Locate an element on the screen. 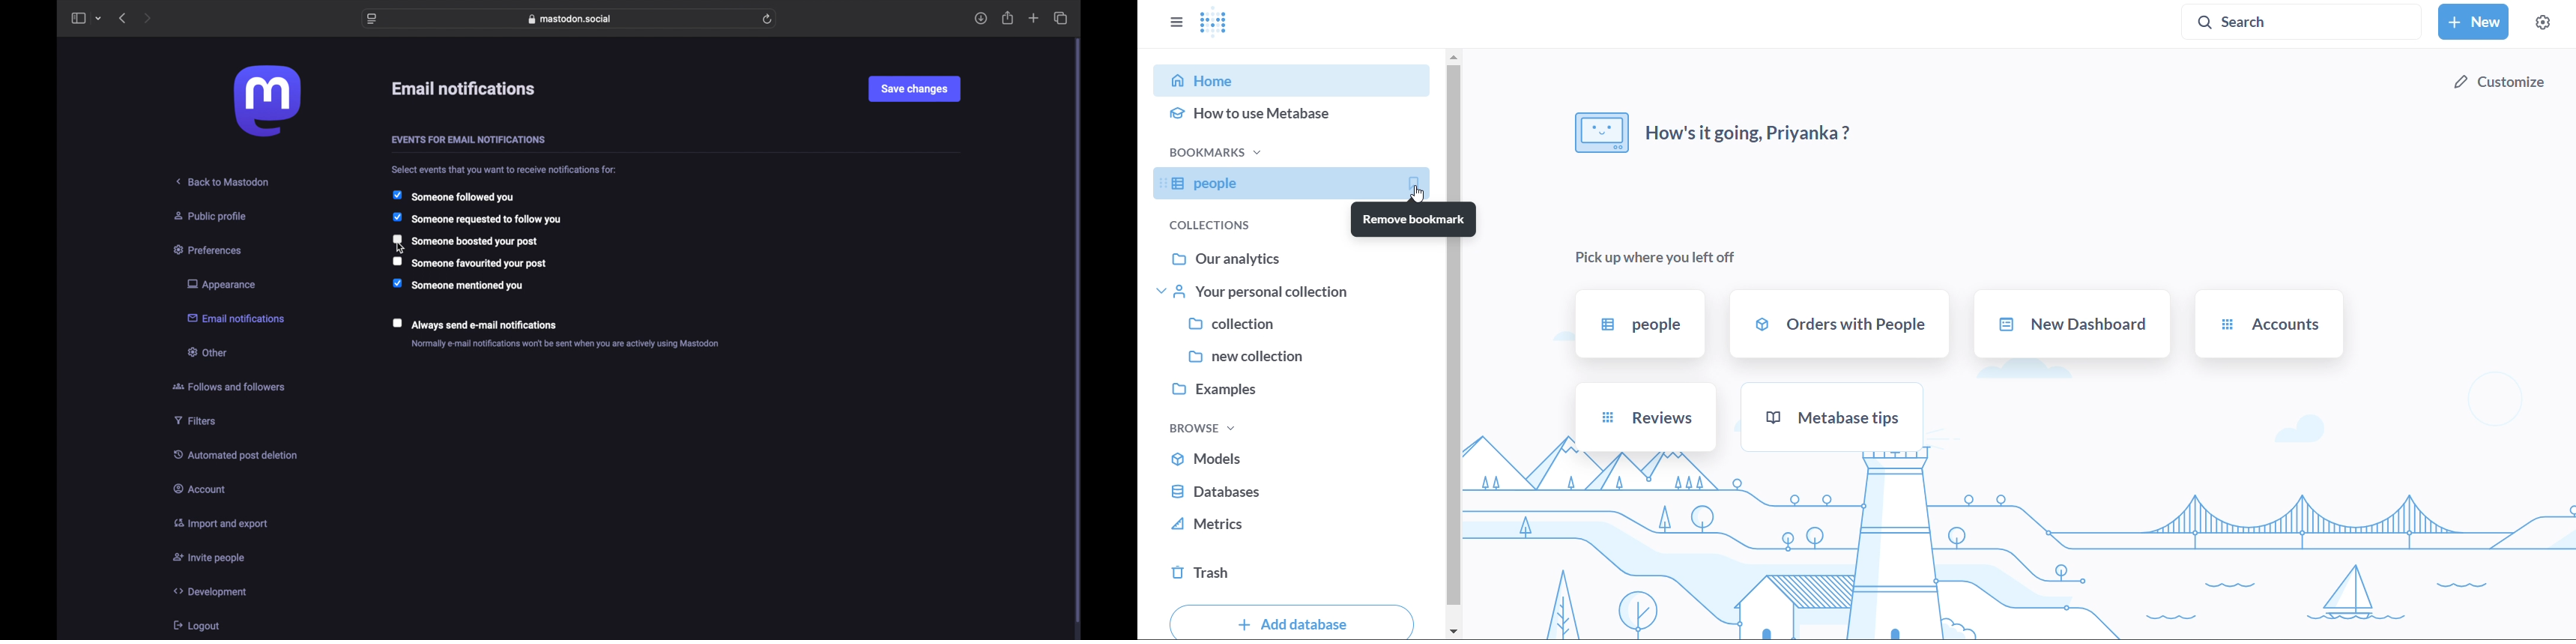 The height and width of the screenshot is (644, 2576). invite people is located at coordinates (209, 558).